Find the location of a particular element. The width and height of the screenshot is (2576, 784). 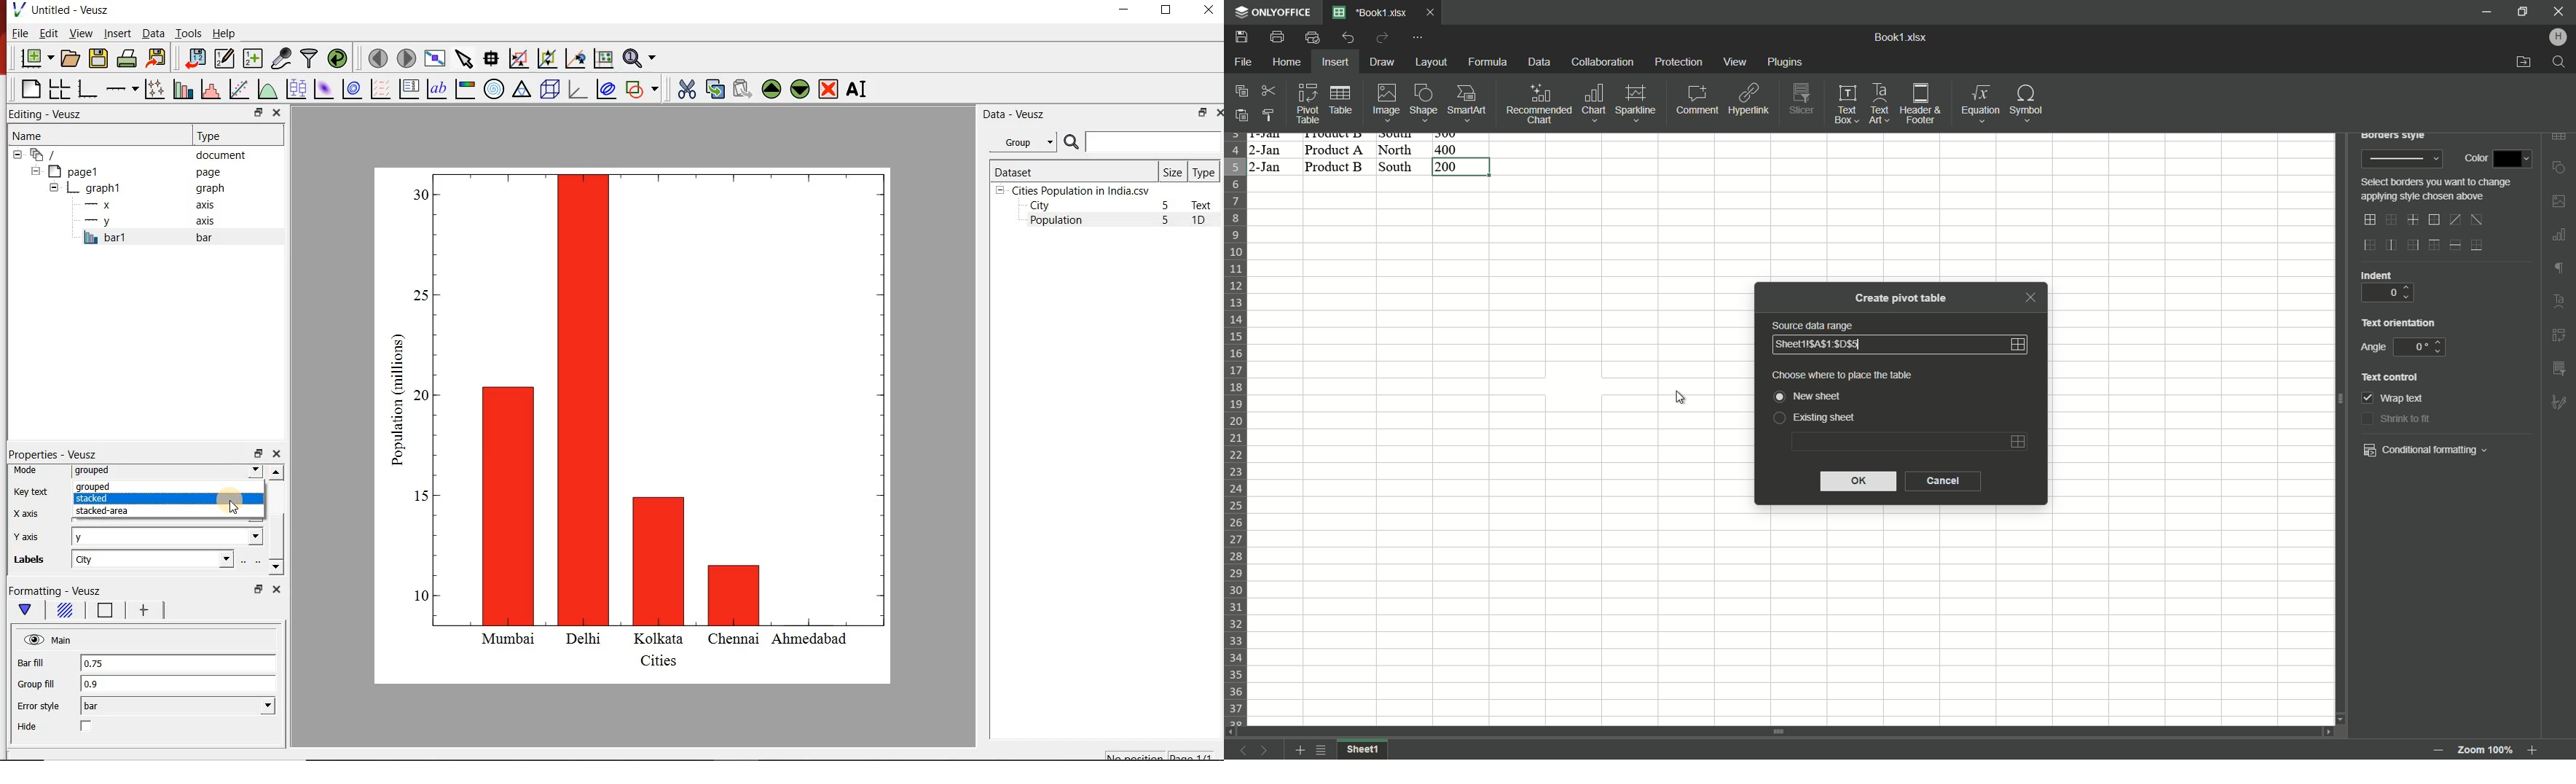

outer right border is located at coordinates (2411, 245).